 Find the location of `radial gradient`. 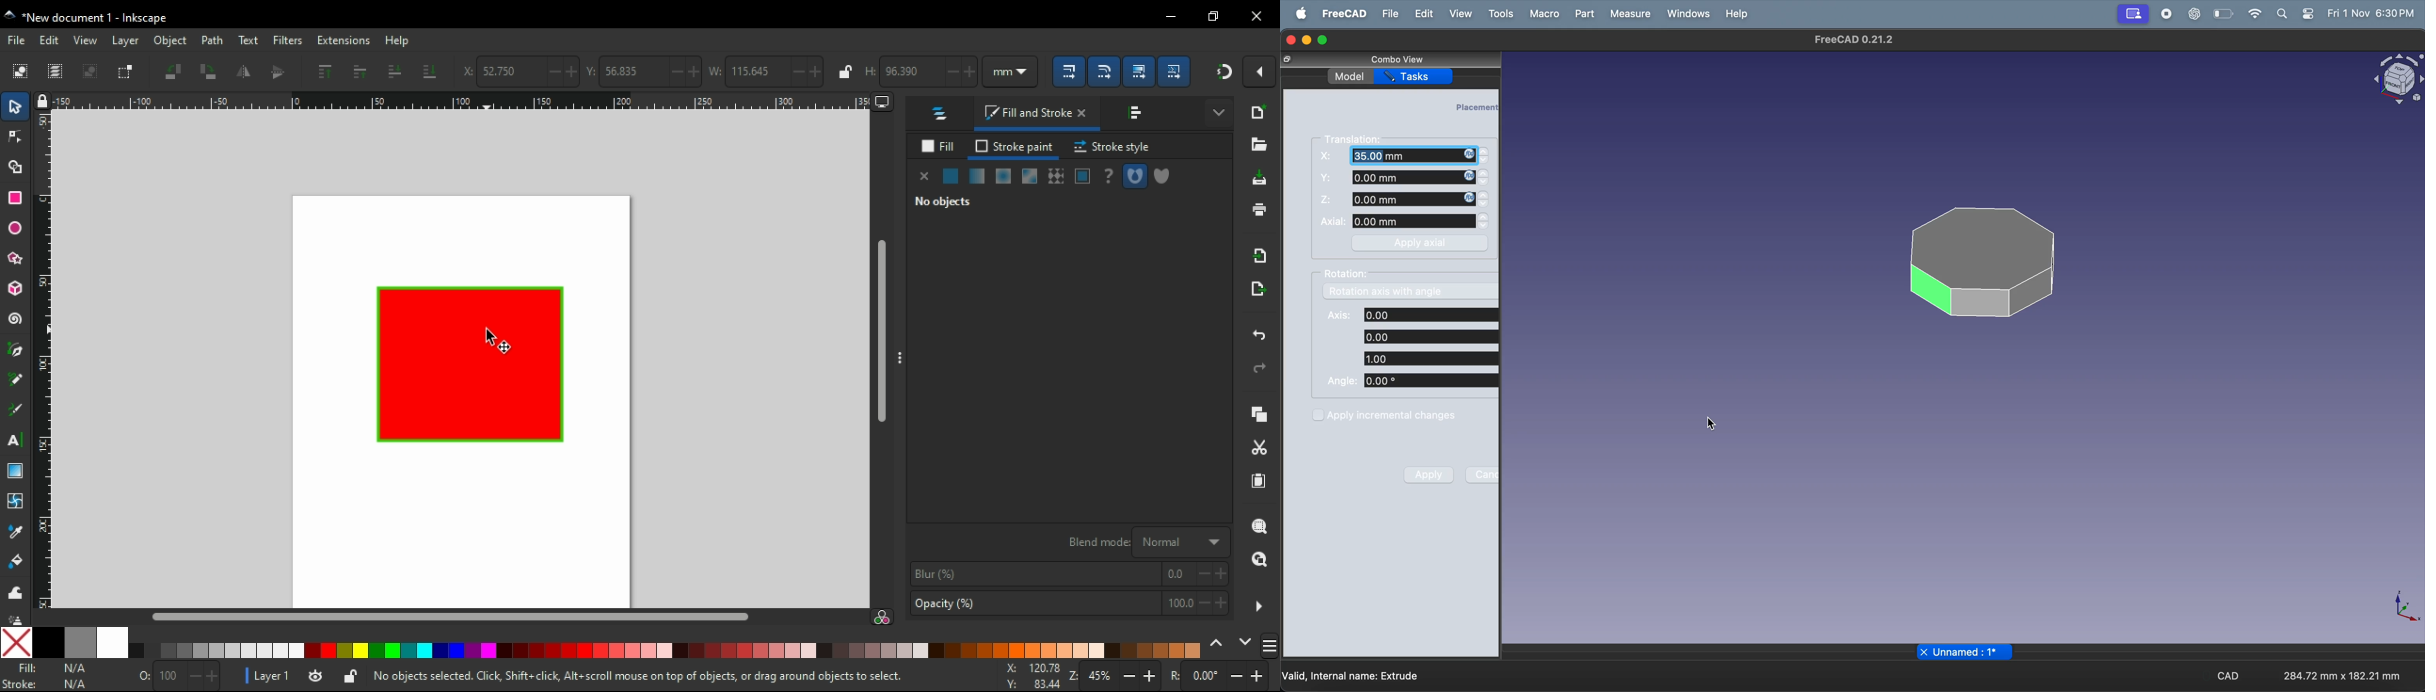

radial gradient is located at coordinates (1003, 177).